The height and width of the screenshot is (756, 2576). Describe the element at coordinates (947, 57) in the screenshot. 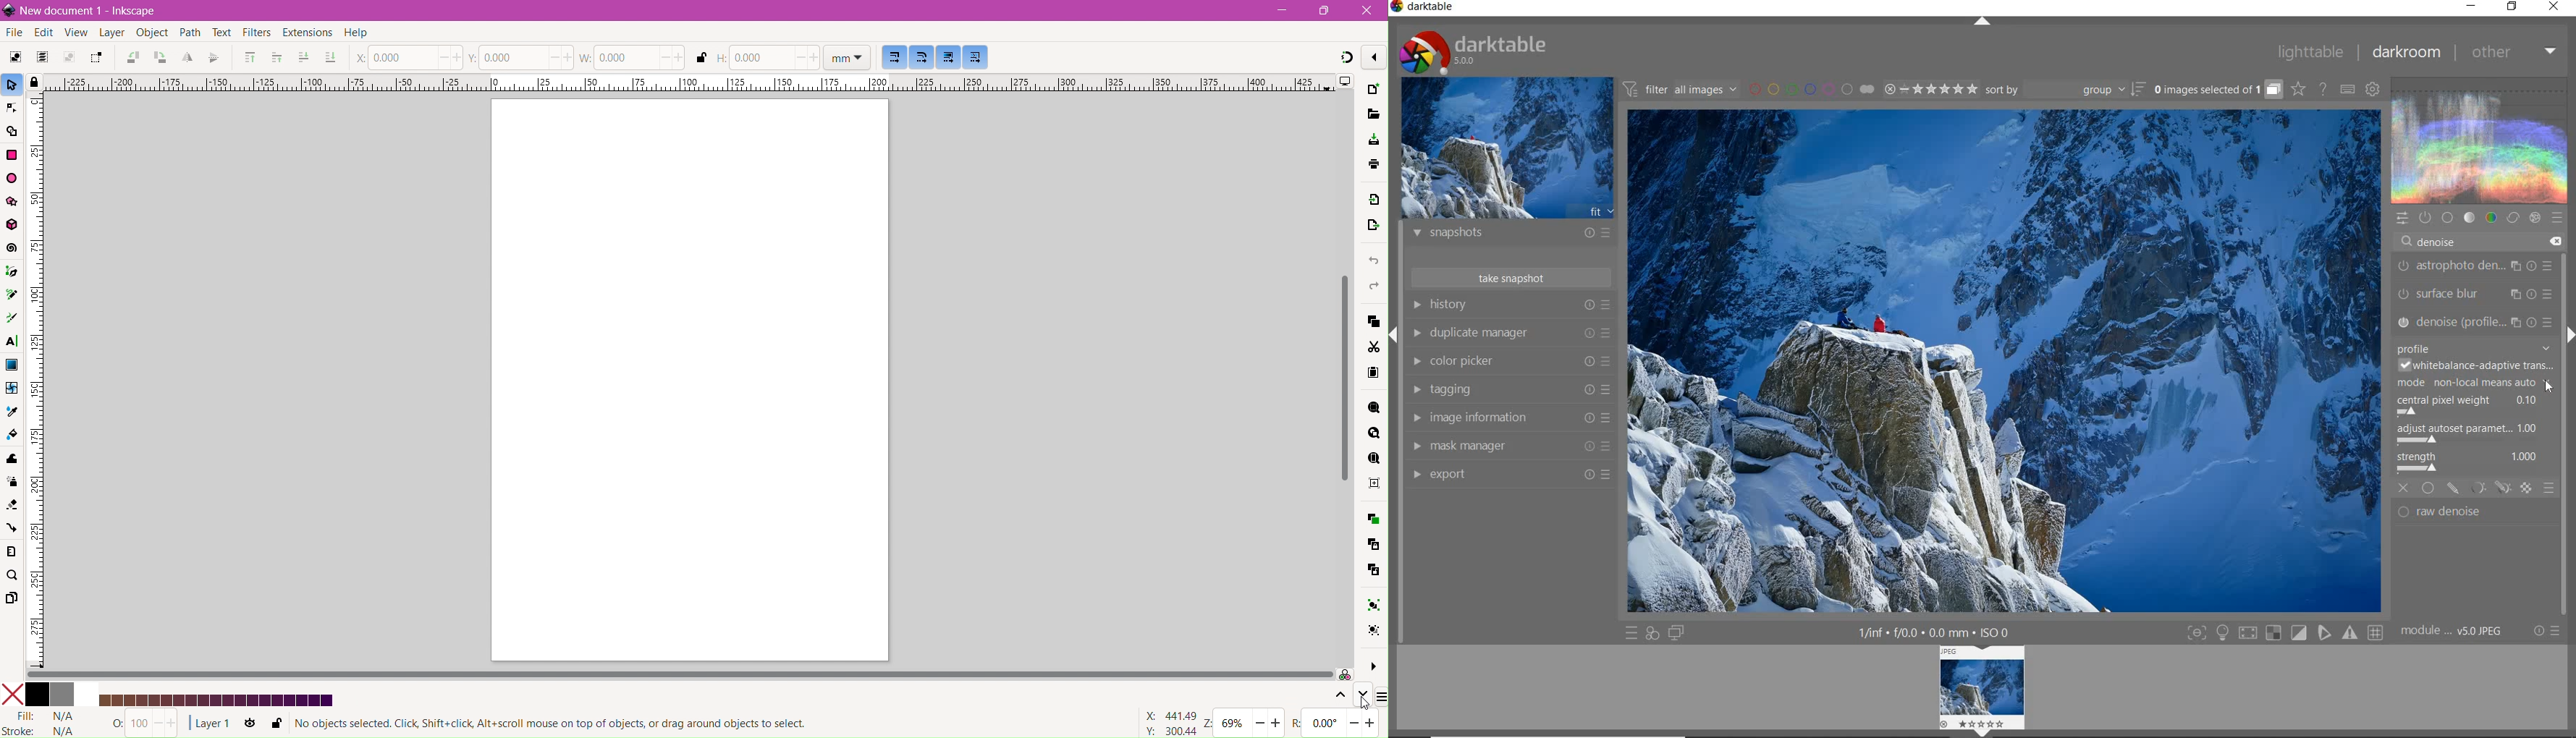

I see `Move gradients along with the objects` at that location.